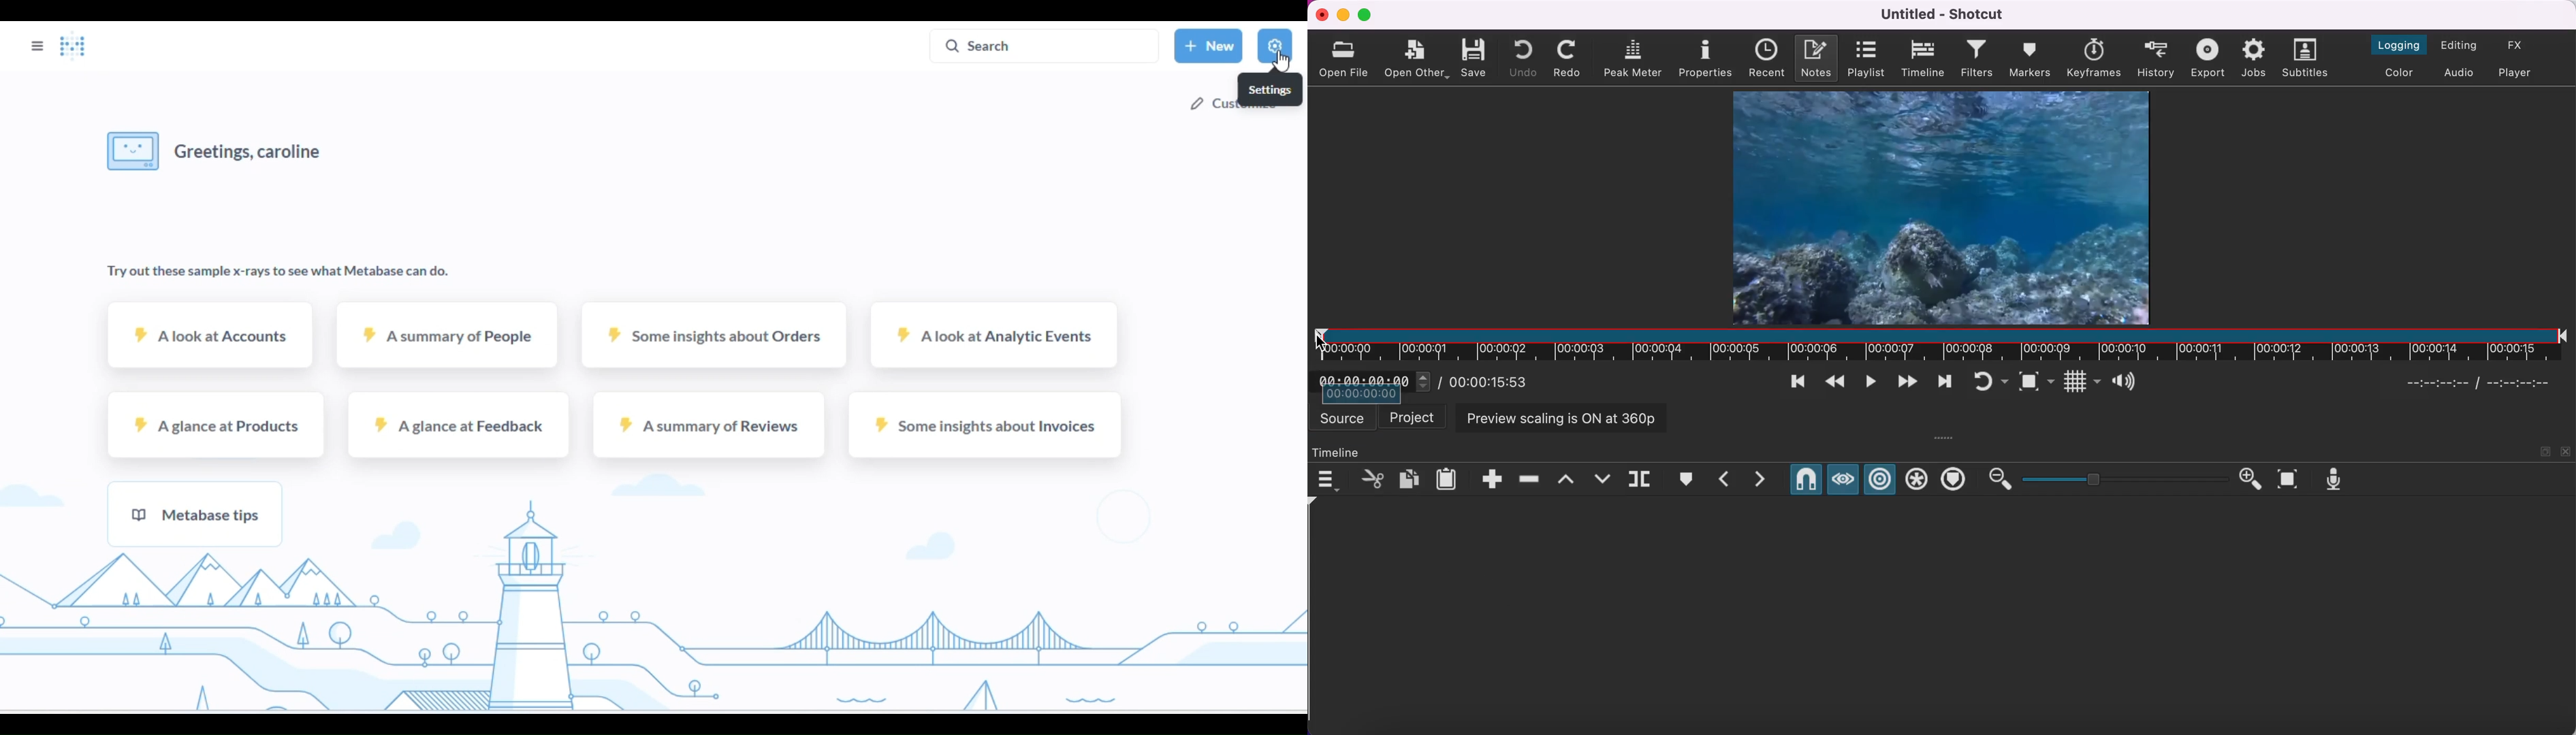 The width and height of the screenshot is (2576, 756). I want to click on peak meter, so click(1633, 58).